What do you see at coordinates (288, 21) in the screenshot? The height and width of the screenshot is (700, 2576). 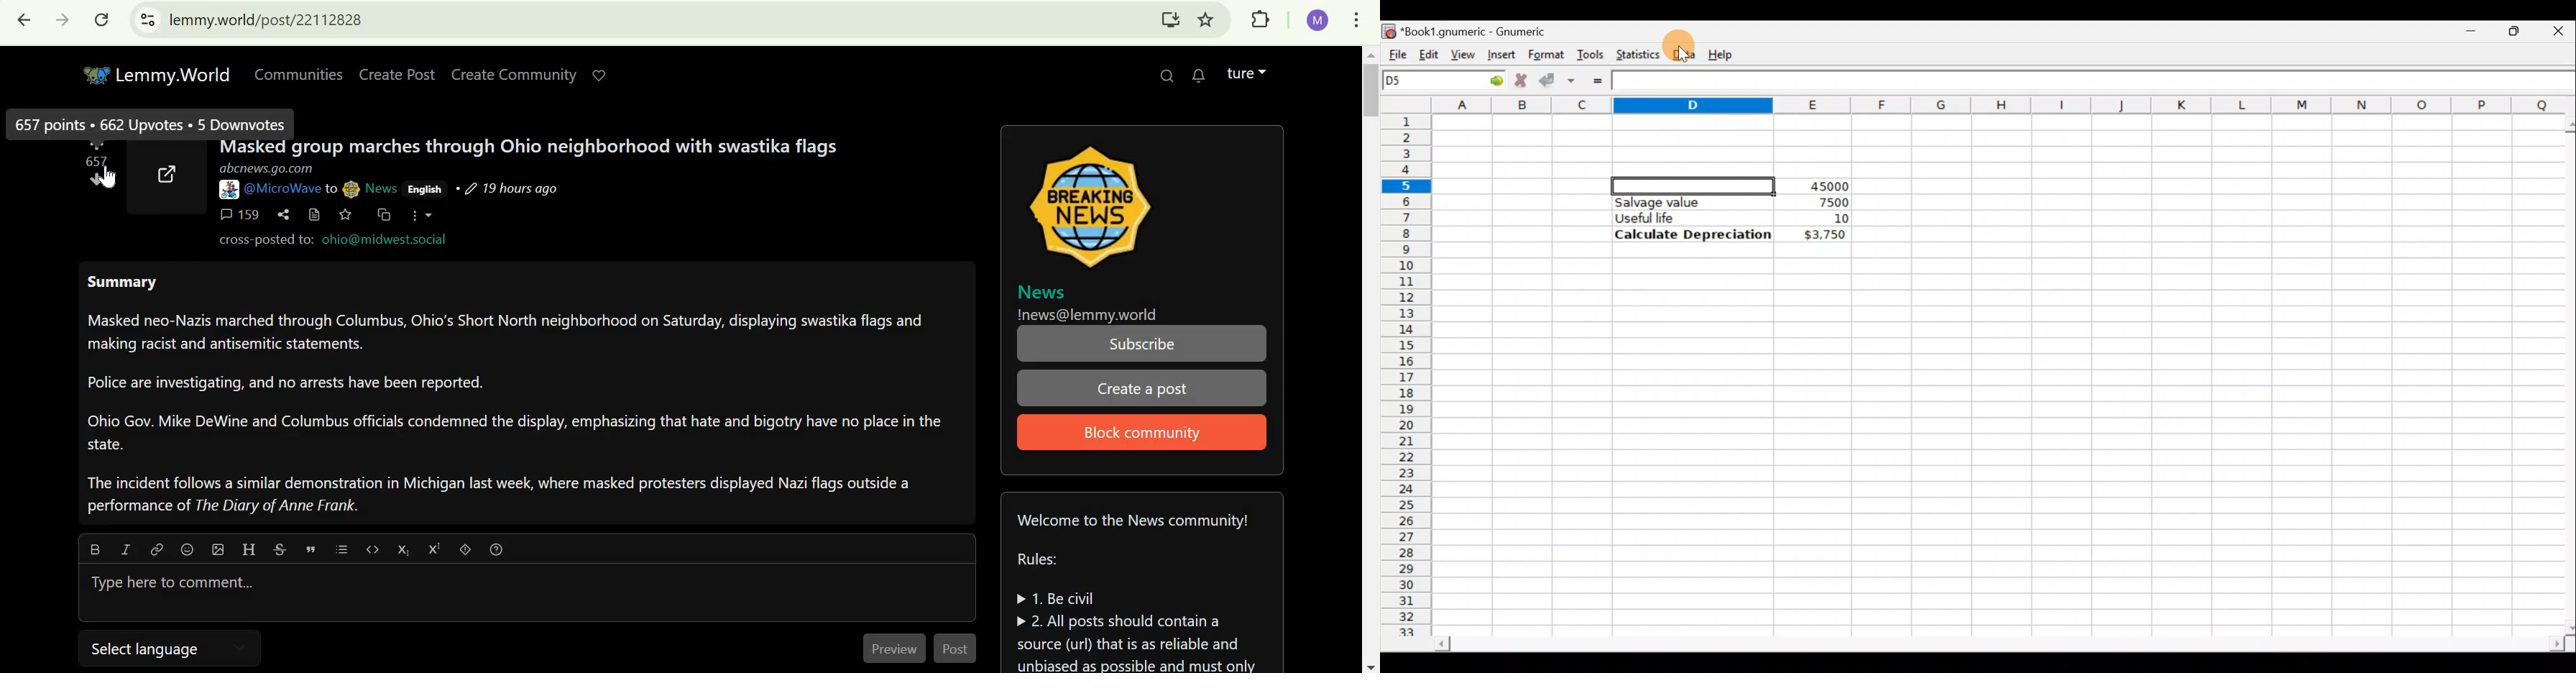 I see `lemmy.world/post/22112828` at bounding box center [288, 21].